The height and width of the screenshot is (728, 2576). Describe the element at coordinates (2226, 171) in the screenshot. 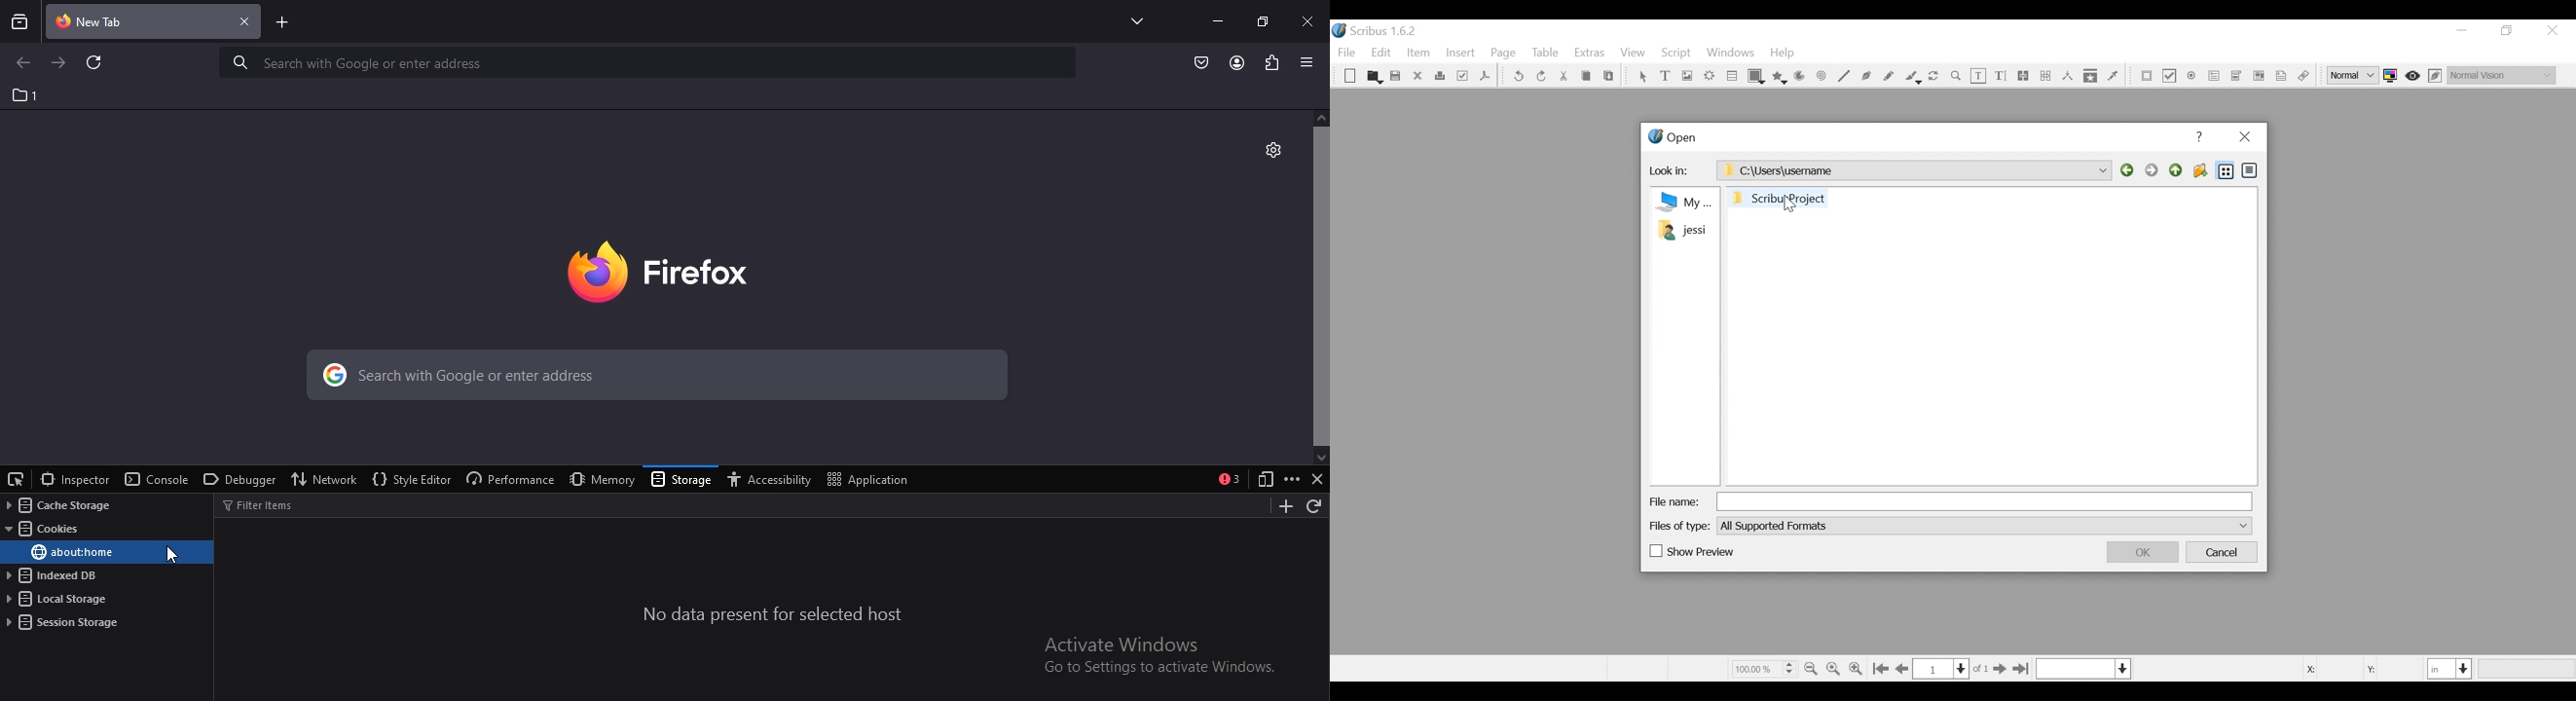

I see `List View` at that location.